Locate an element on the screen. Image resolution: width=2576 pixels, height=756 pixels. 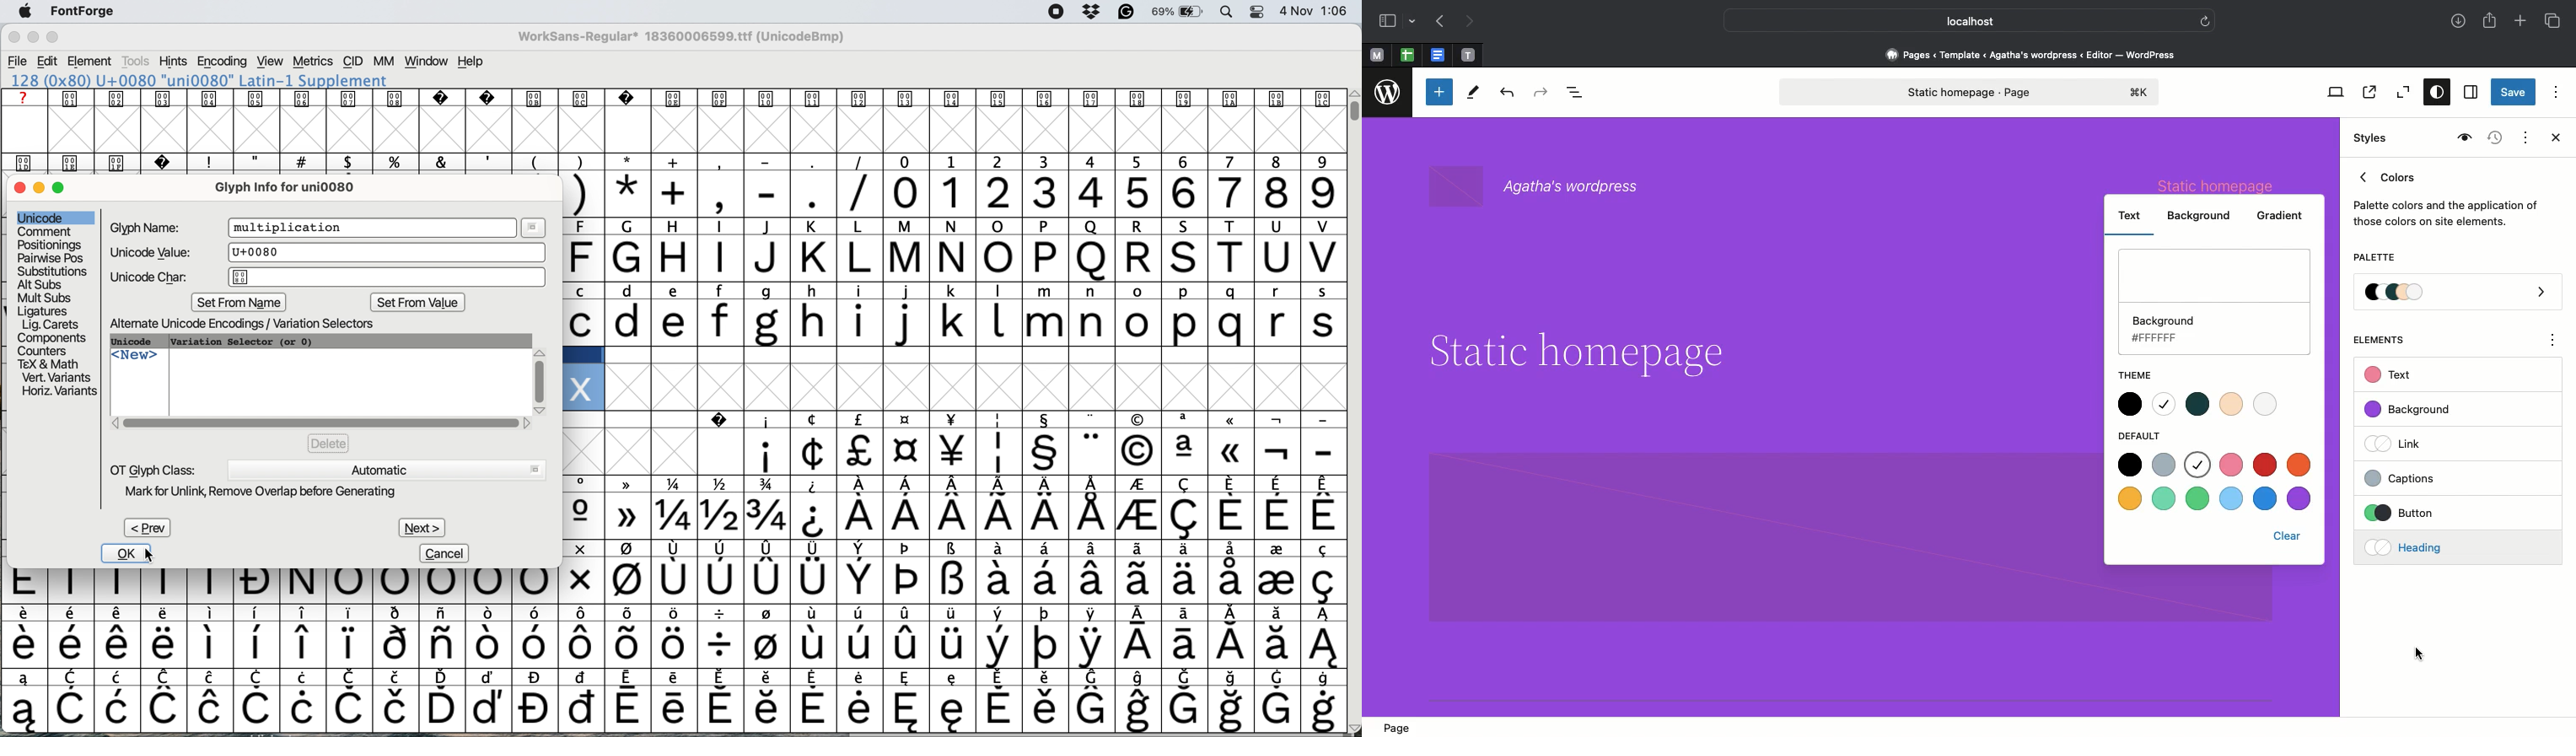
120 (0x78) U+0078 "x" LATIN SMALL LETTER X is located at coordinates (199, 80).